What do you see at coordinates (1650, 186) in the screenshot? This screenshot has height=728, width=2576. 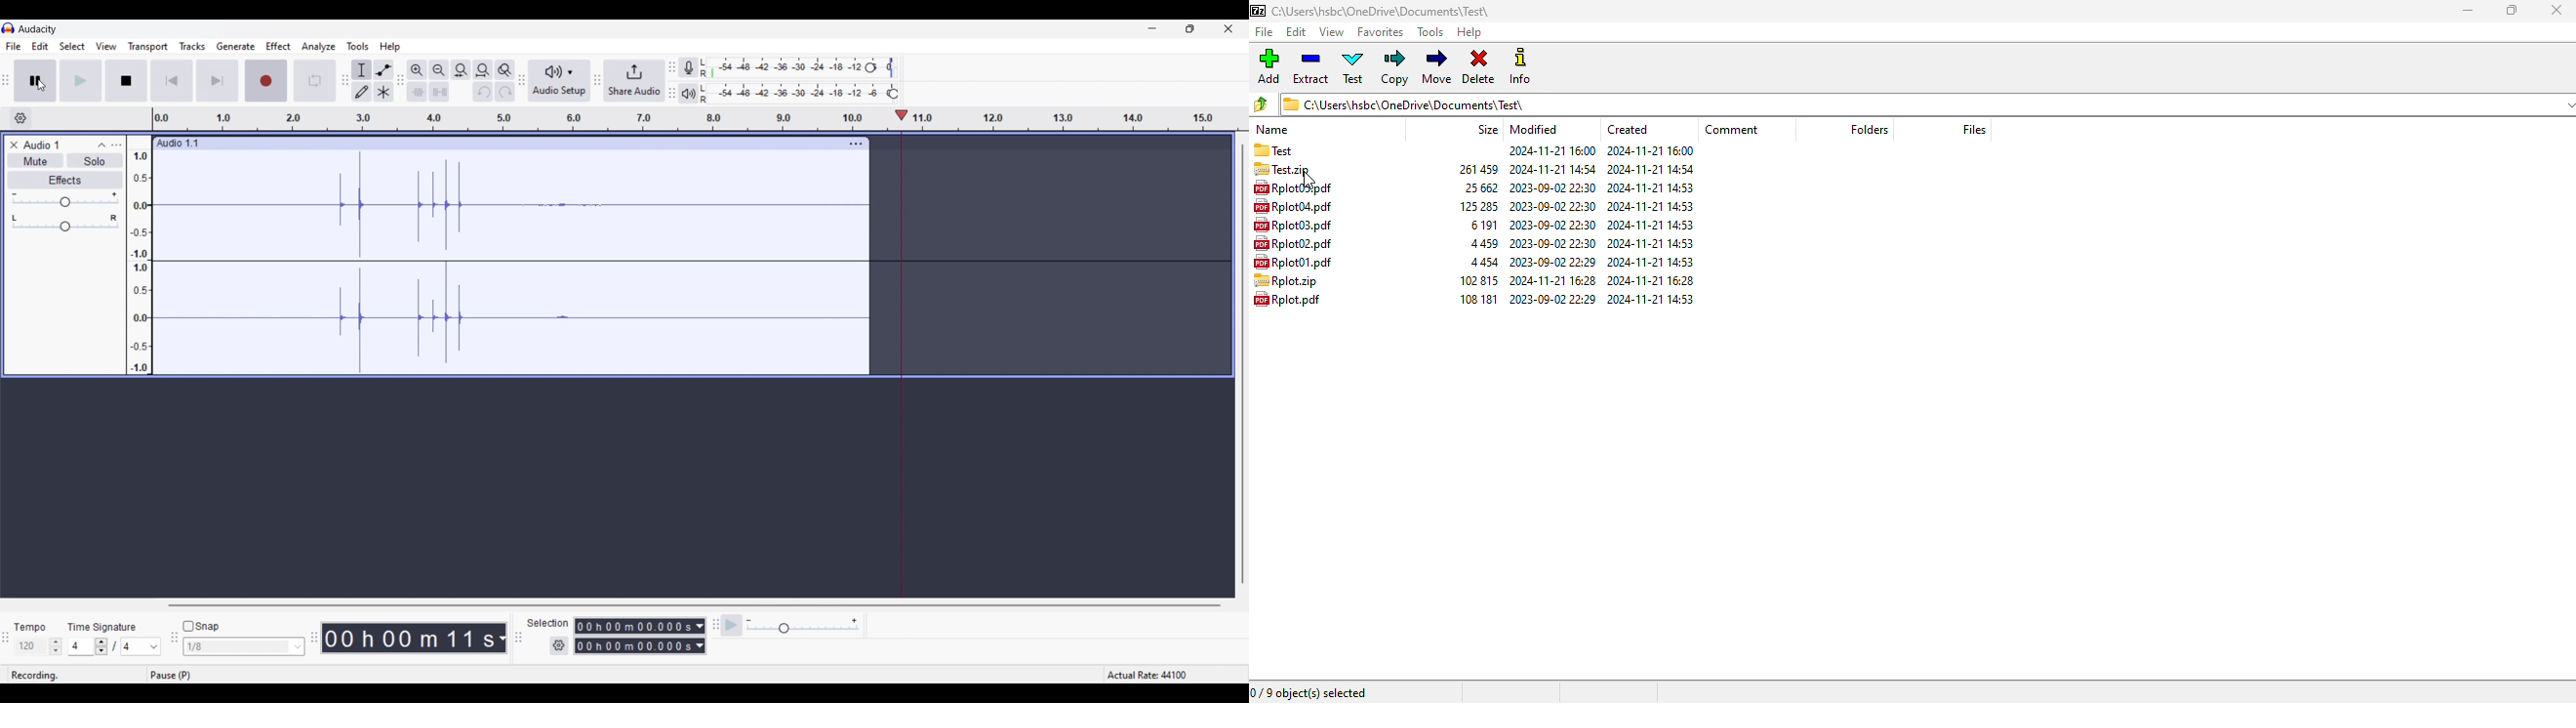 I see `created date & time` at bounding box center [1650, 186].